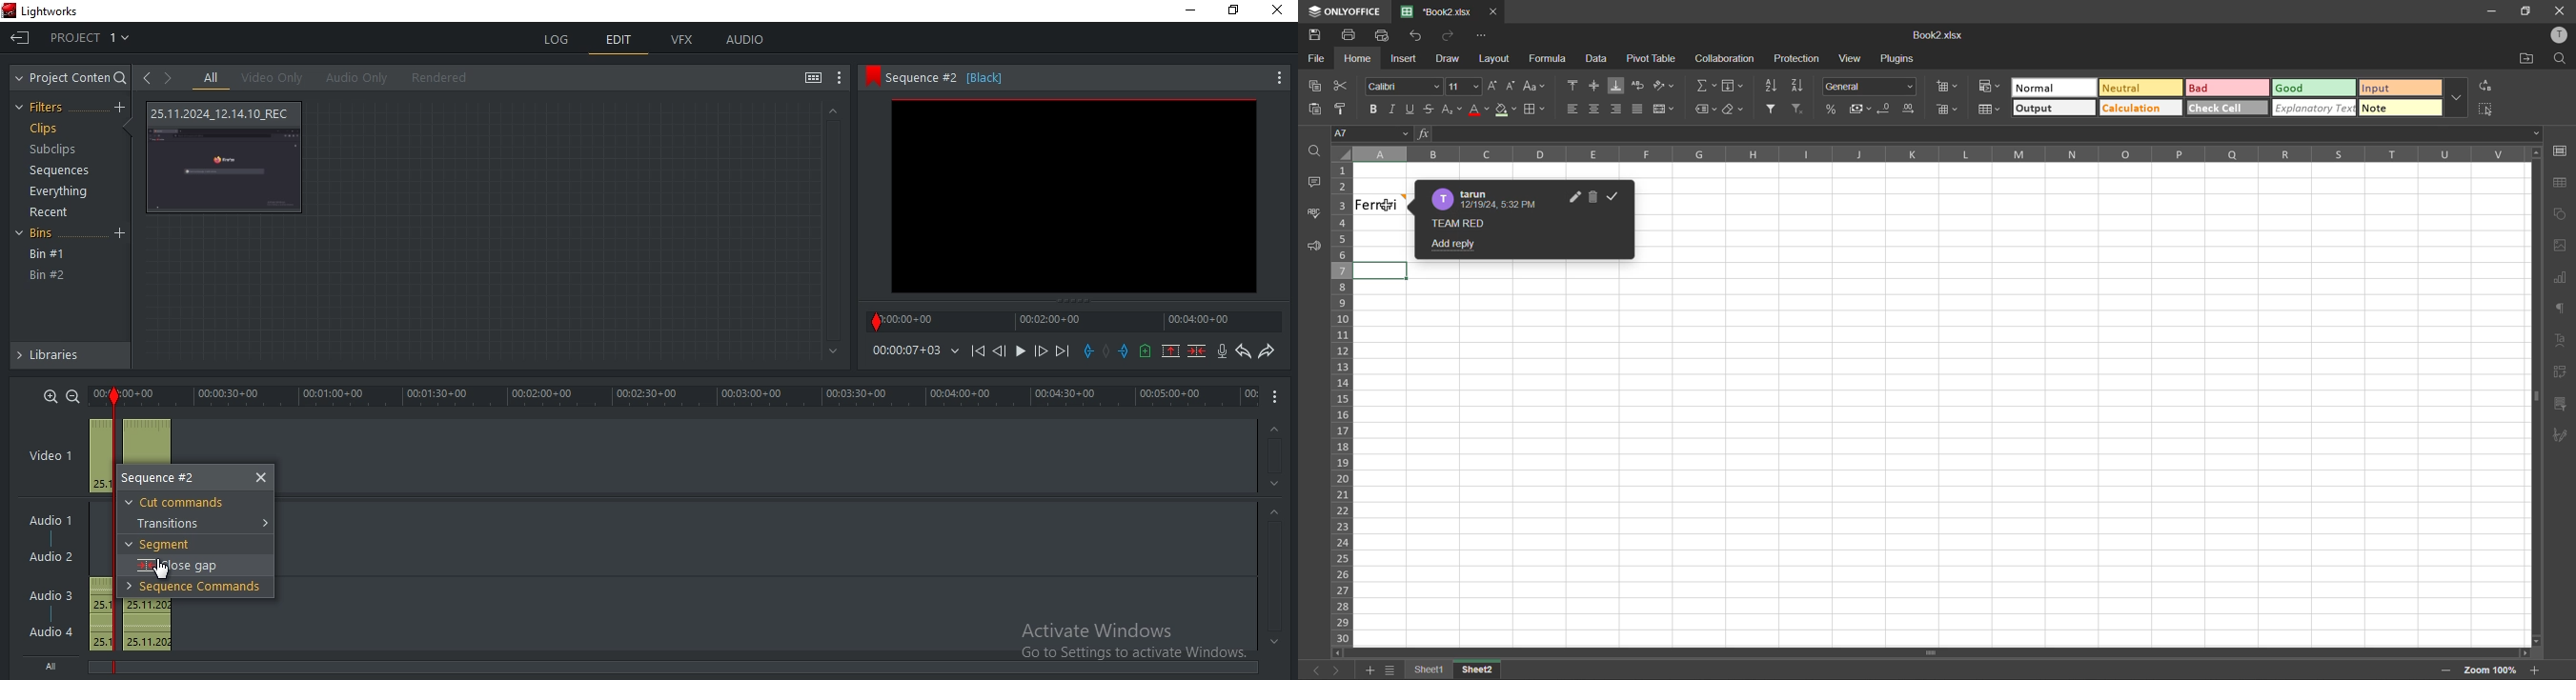  Describe the element at coordinates (2560, 215) in the screenshot. I see `shapes` at that location.